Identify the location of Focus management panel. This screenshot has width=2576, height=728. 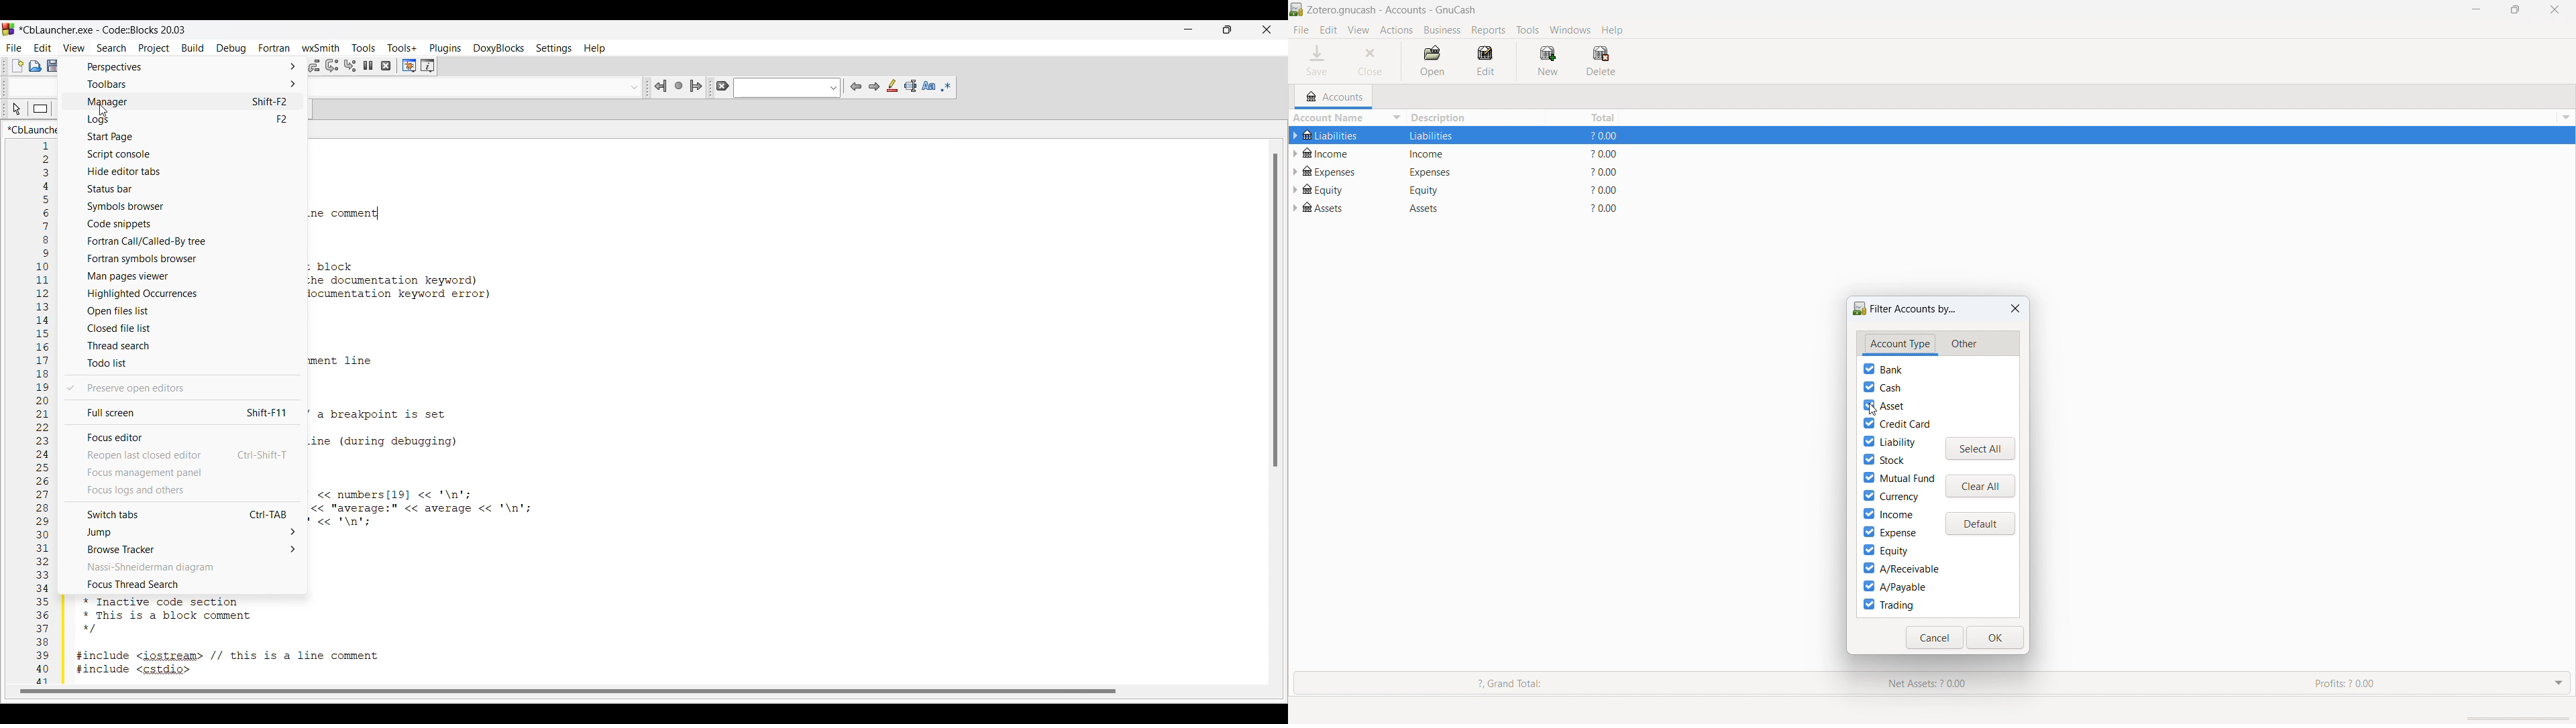
(182, 473).